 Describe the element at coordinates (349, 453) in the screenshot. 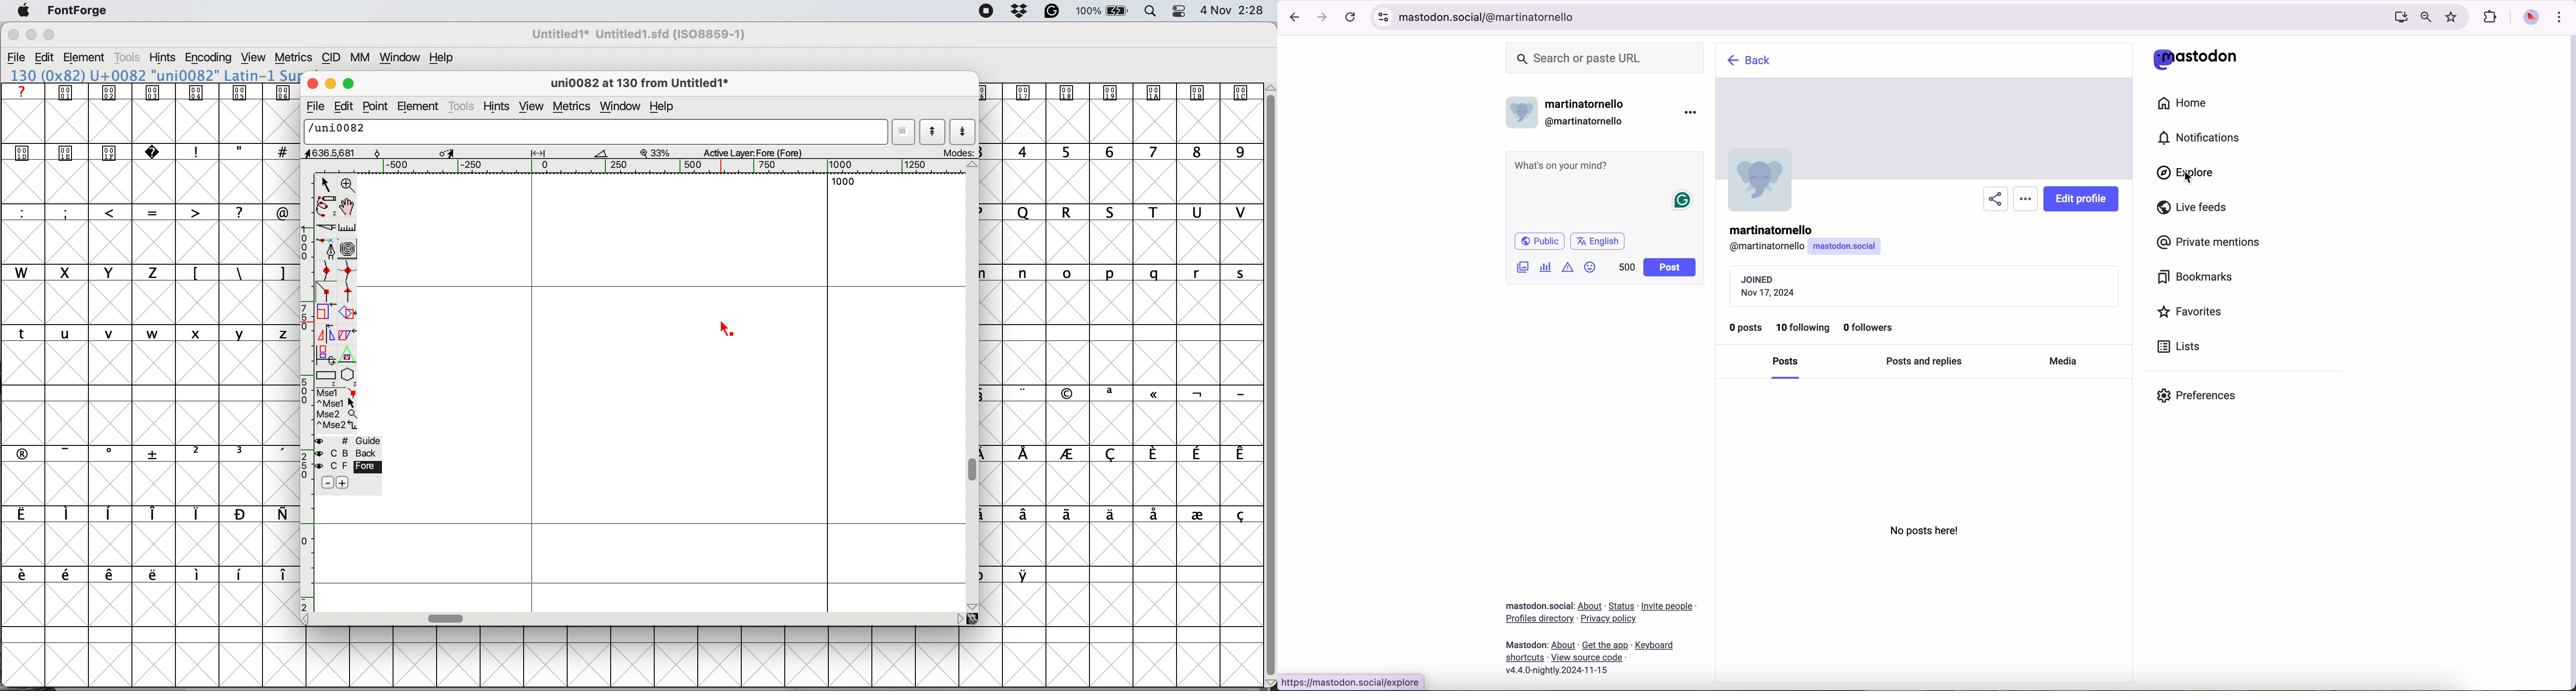

I see `back` at that location.